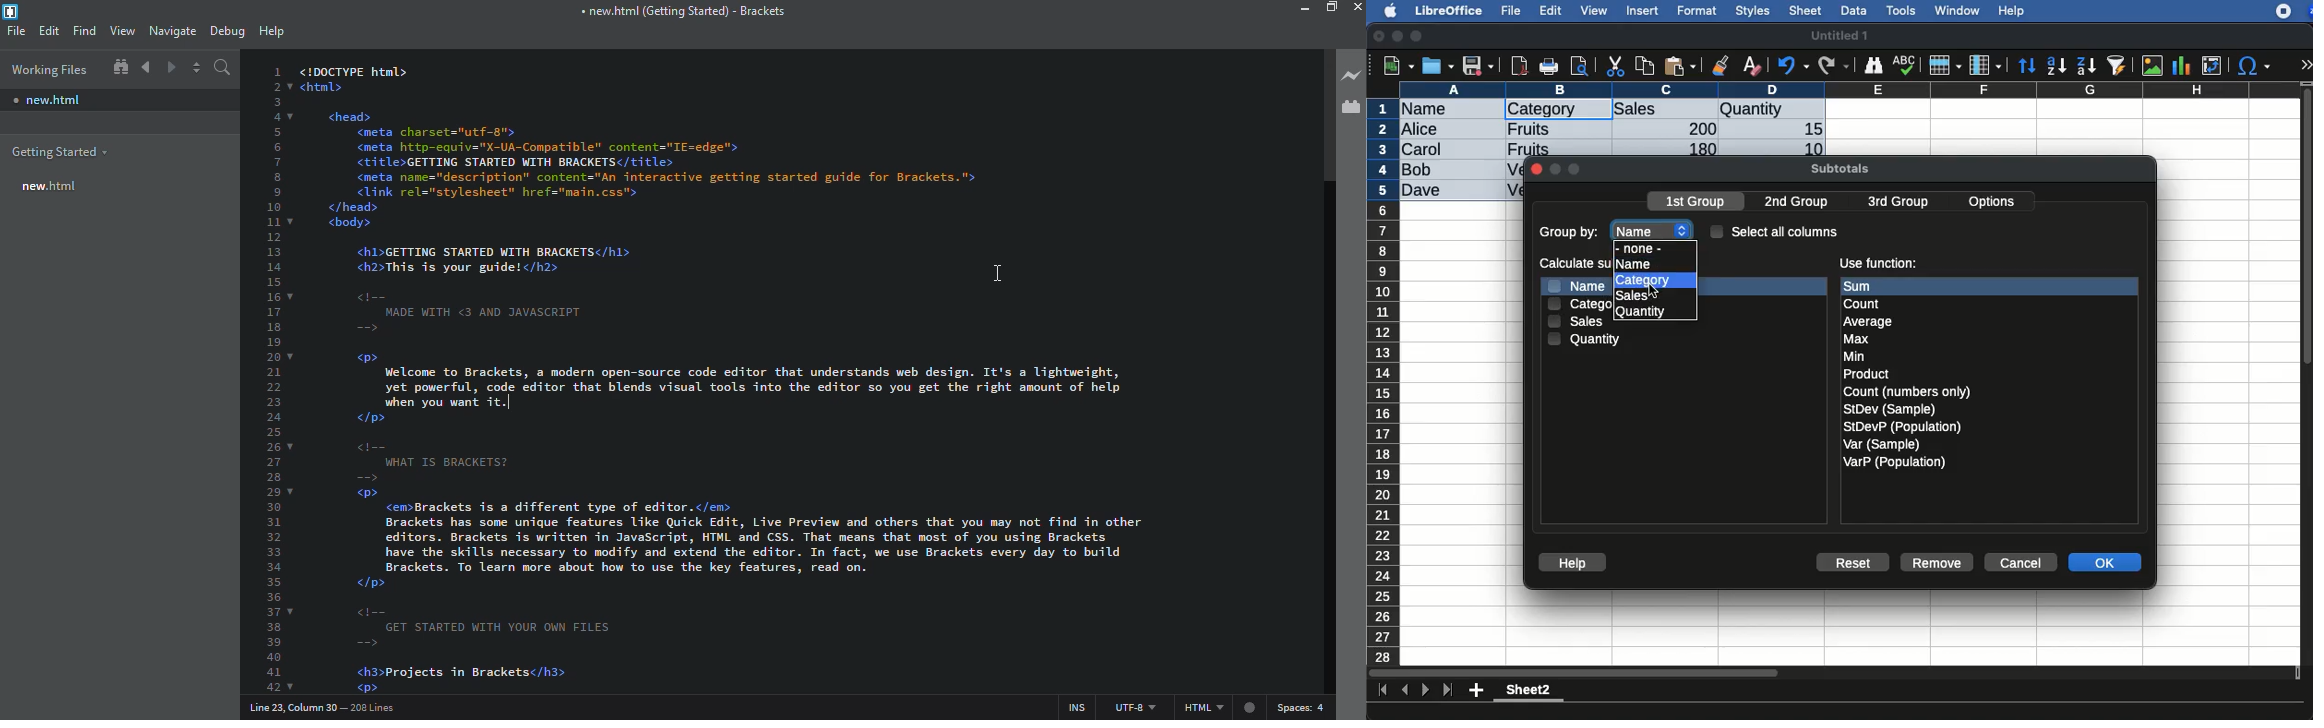  What do you see at coordinates (1902, 10) in the screenshot?
I see `tools` at bounding box center [1902, 10].